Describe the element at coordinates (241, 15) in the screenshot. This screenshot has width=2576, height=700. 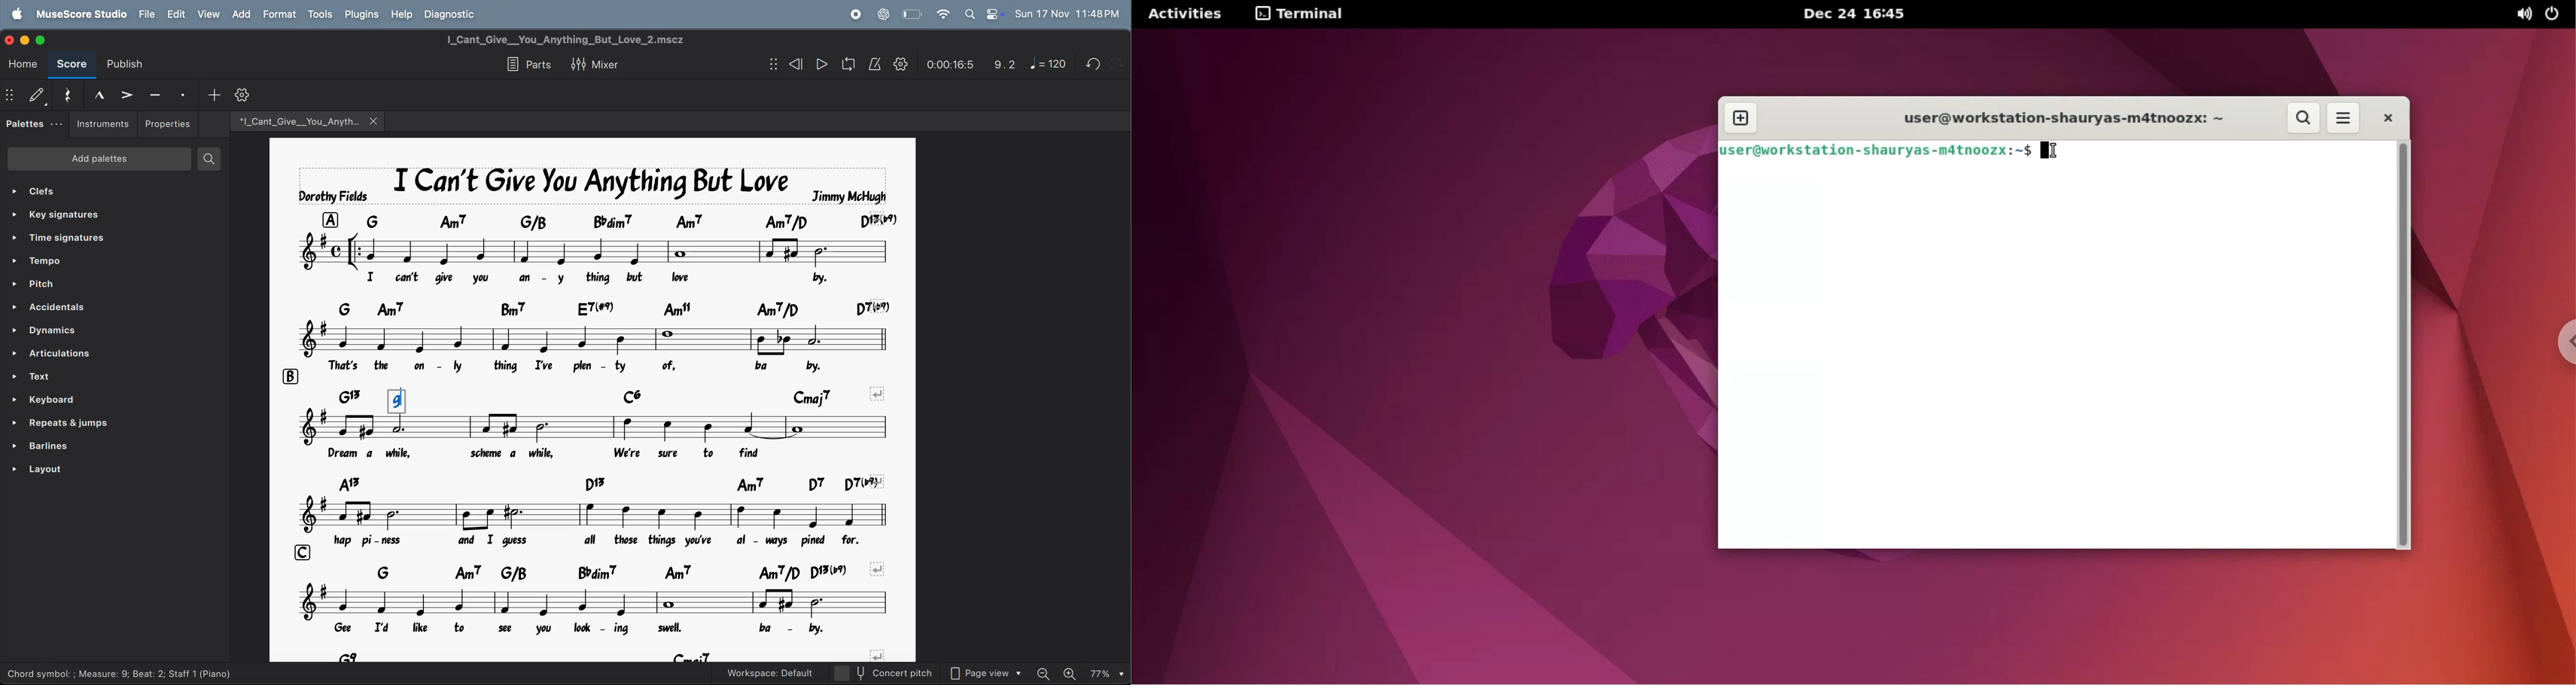
I see `add` at that location.